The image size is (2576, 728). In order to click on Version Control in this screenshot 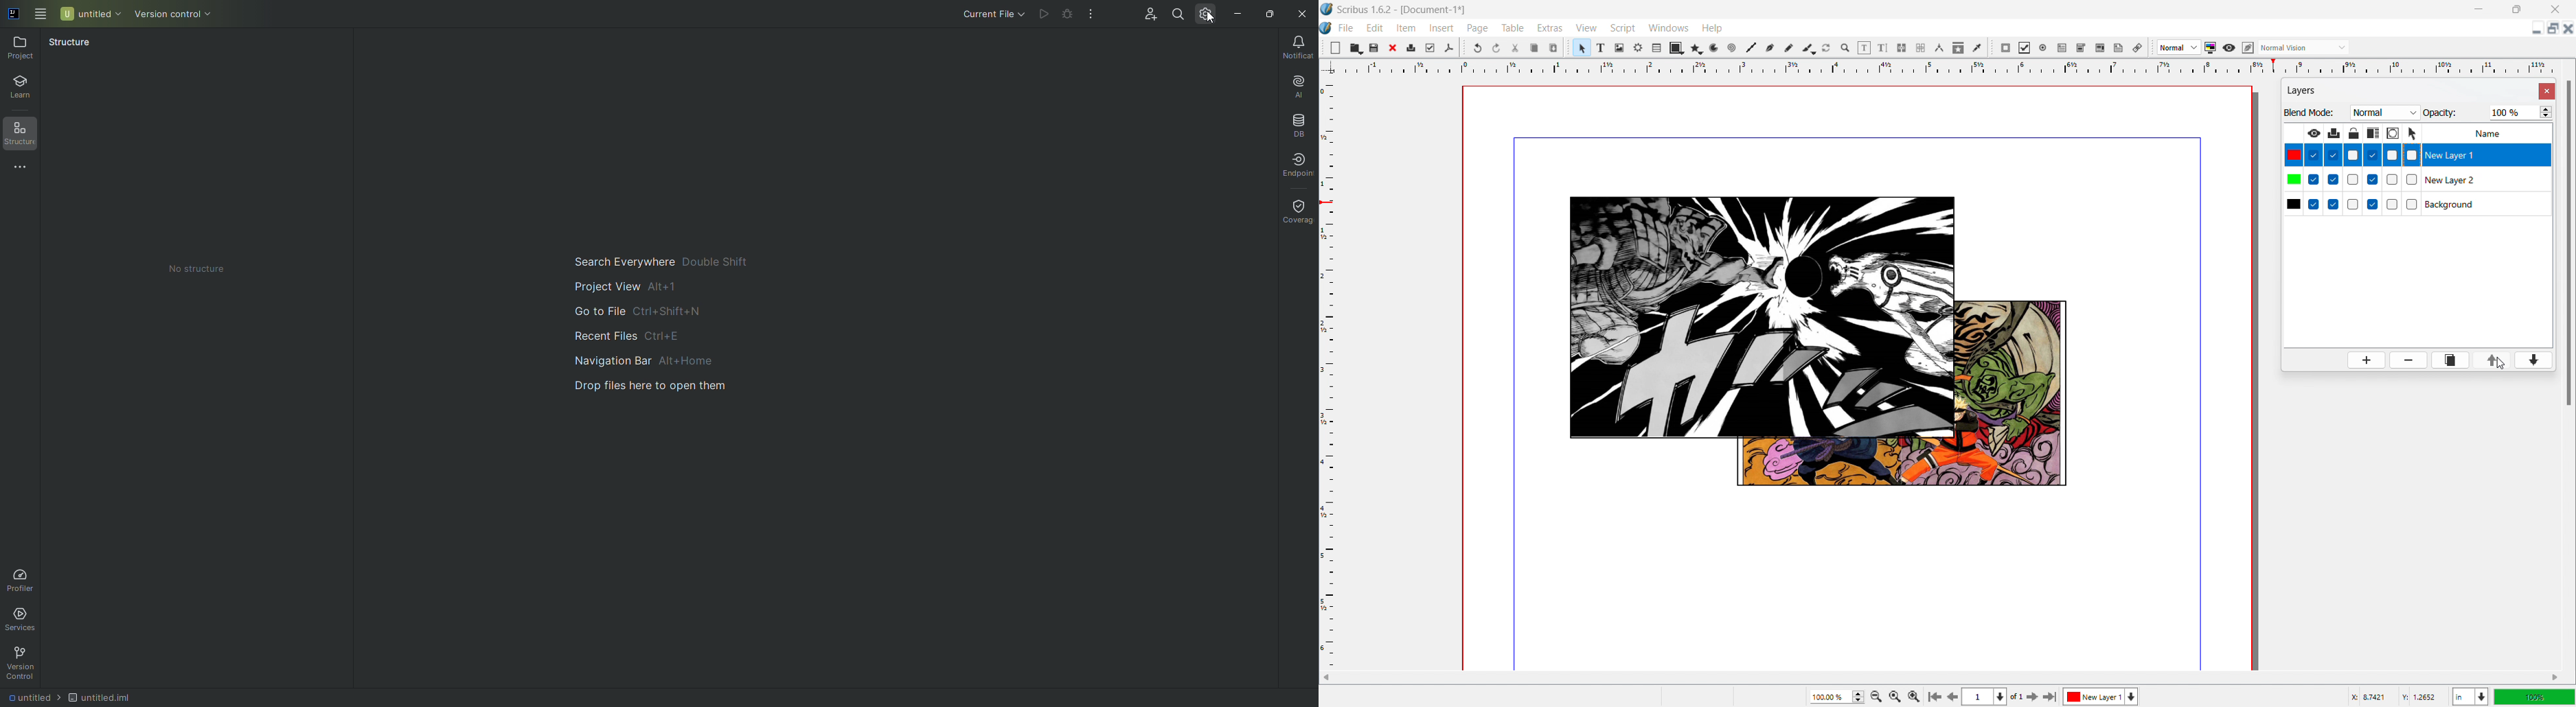, I will do `click(21, 665)`.